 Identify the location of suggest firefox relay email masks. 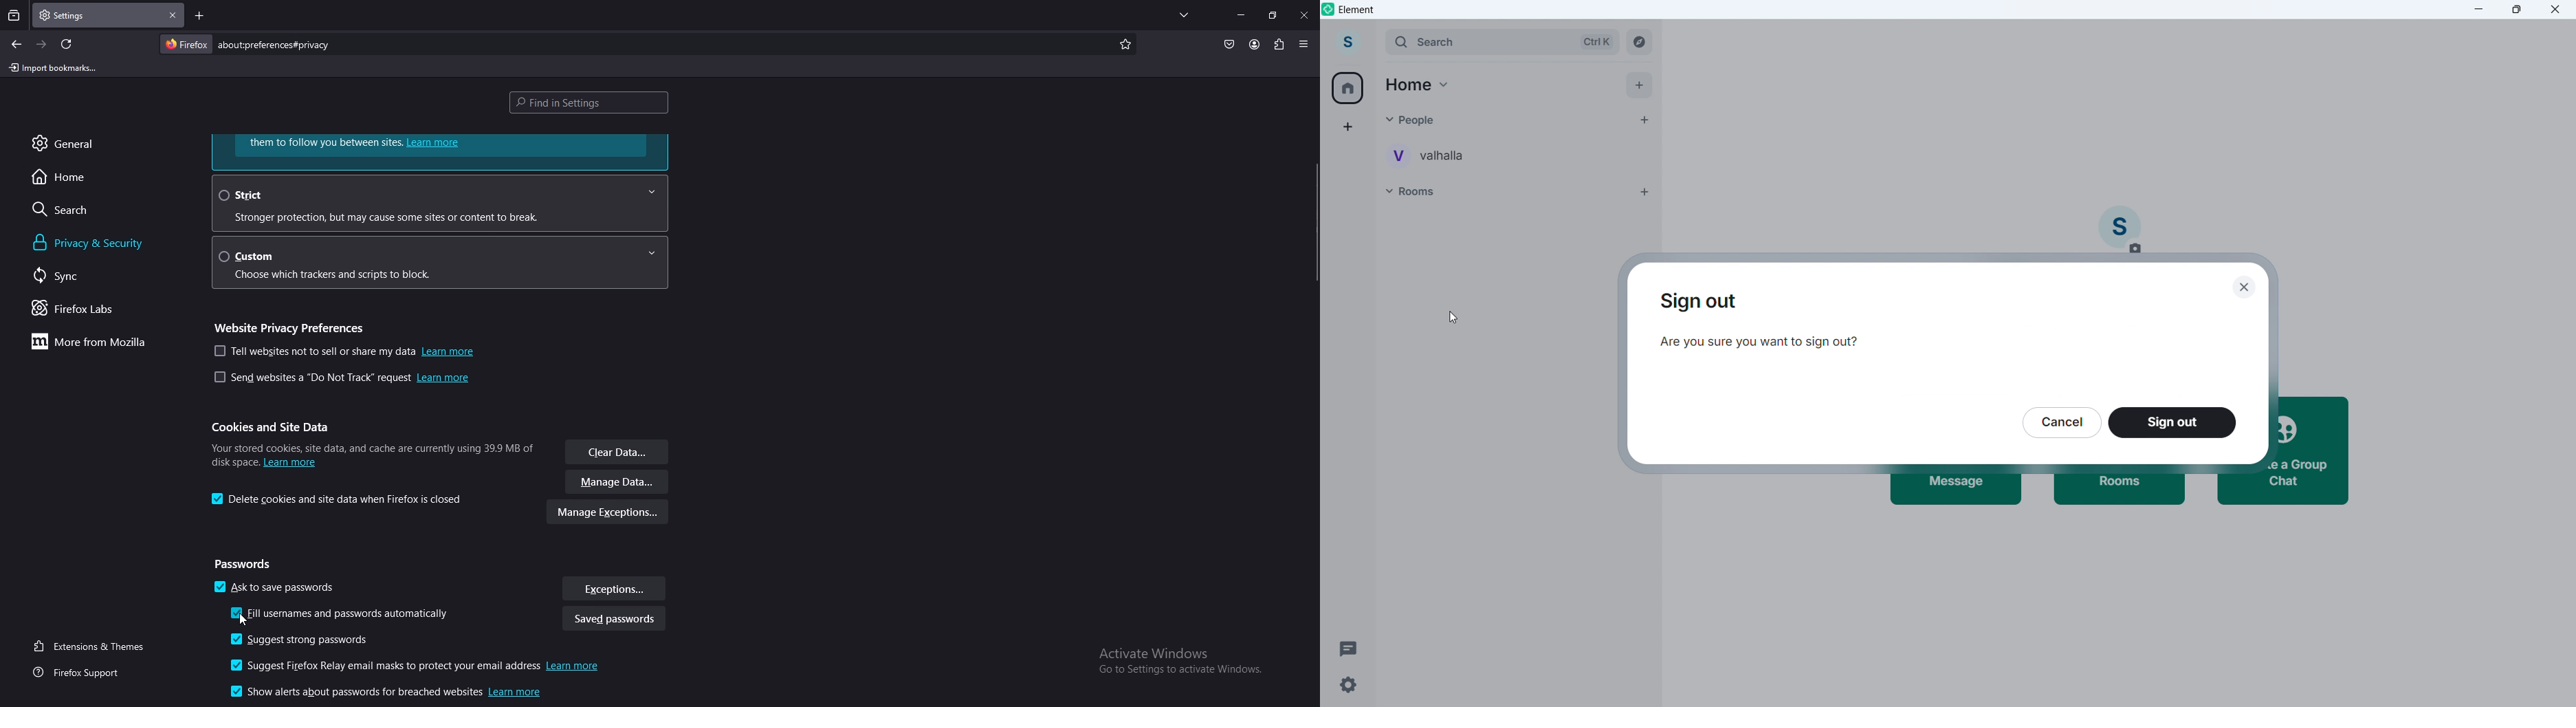
(419, 667).